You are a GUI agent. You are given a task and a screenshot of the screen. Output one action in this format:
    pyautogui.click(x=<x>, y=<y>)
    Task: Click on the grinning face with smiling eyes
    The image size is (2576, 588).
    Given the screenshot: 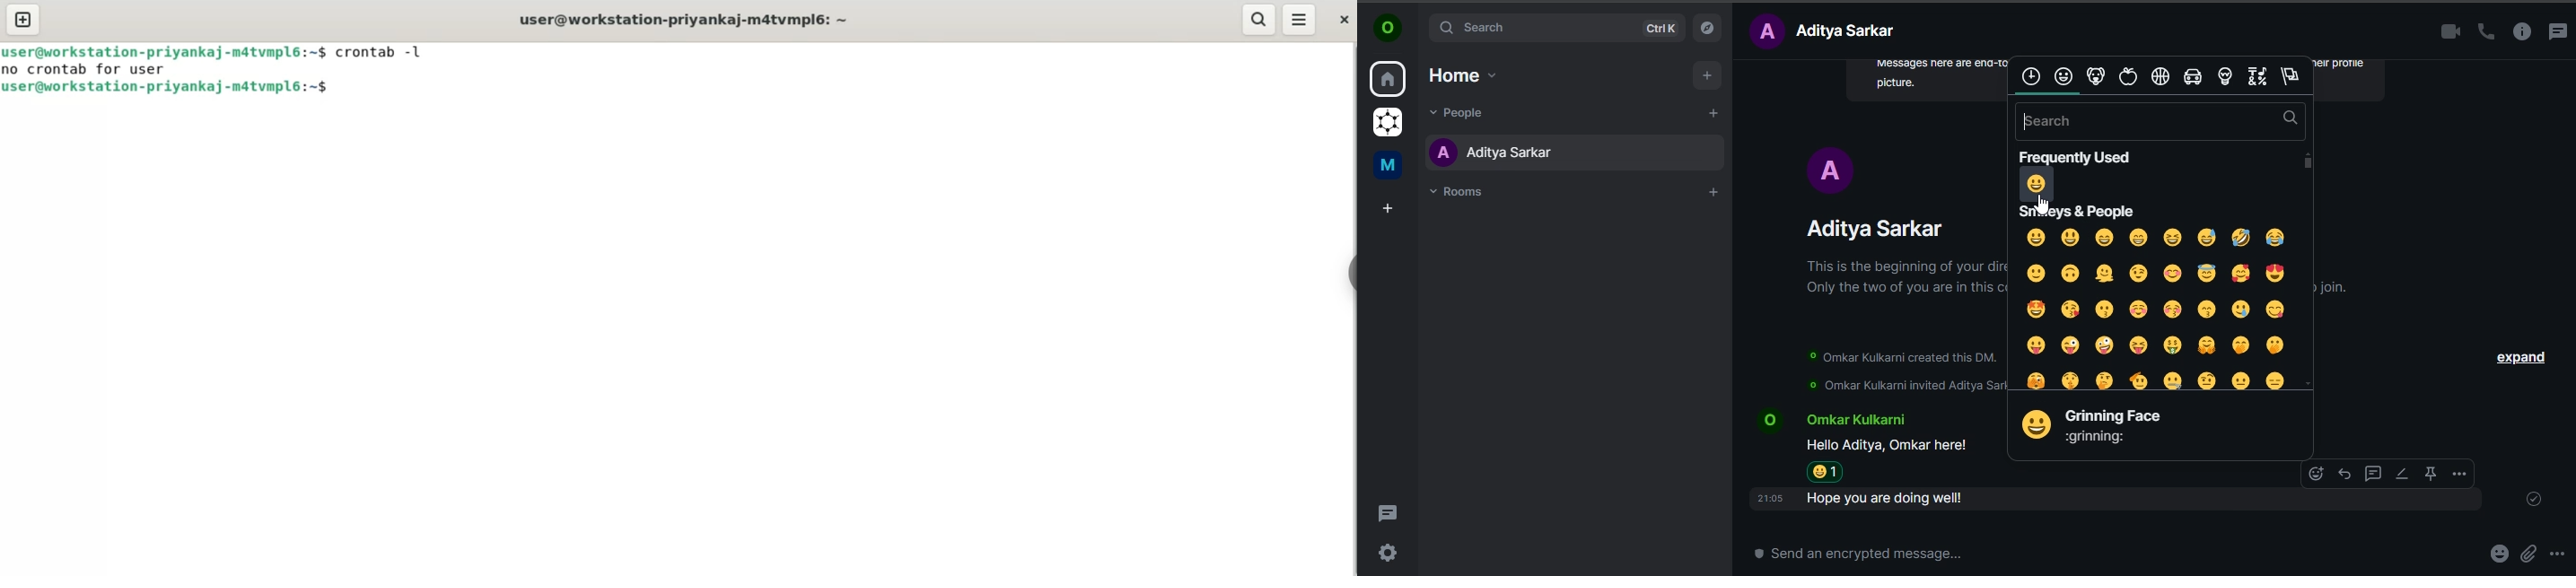 What is the action you would take?
    pyautogui.click(x=2105, y=239)
    